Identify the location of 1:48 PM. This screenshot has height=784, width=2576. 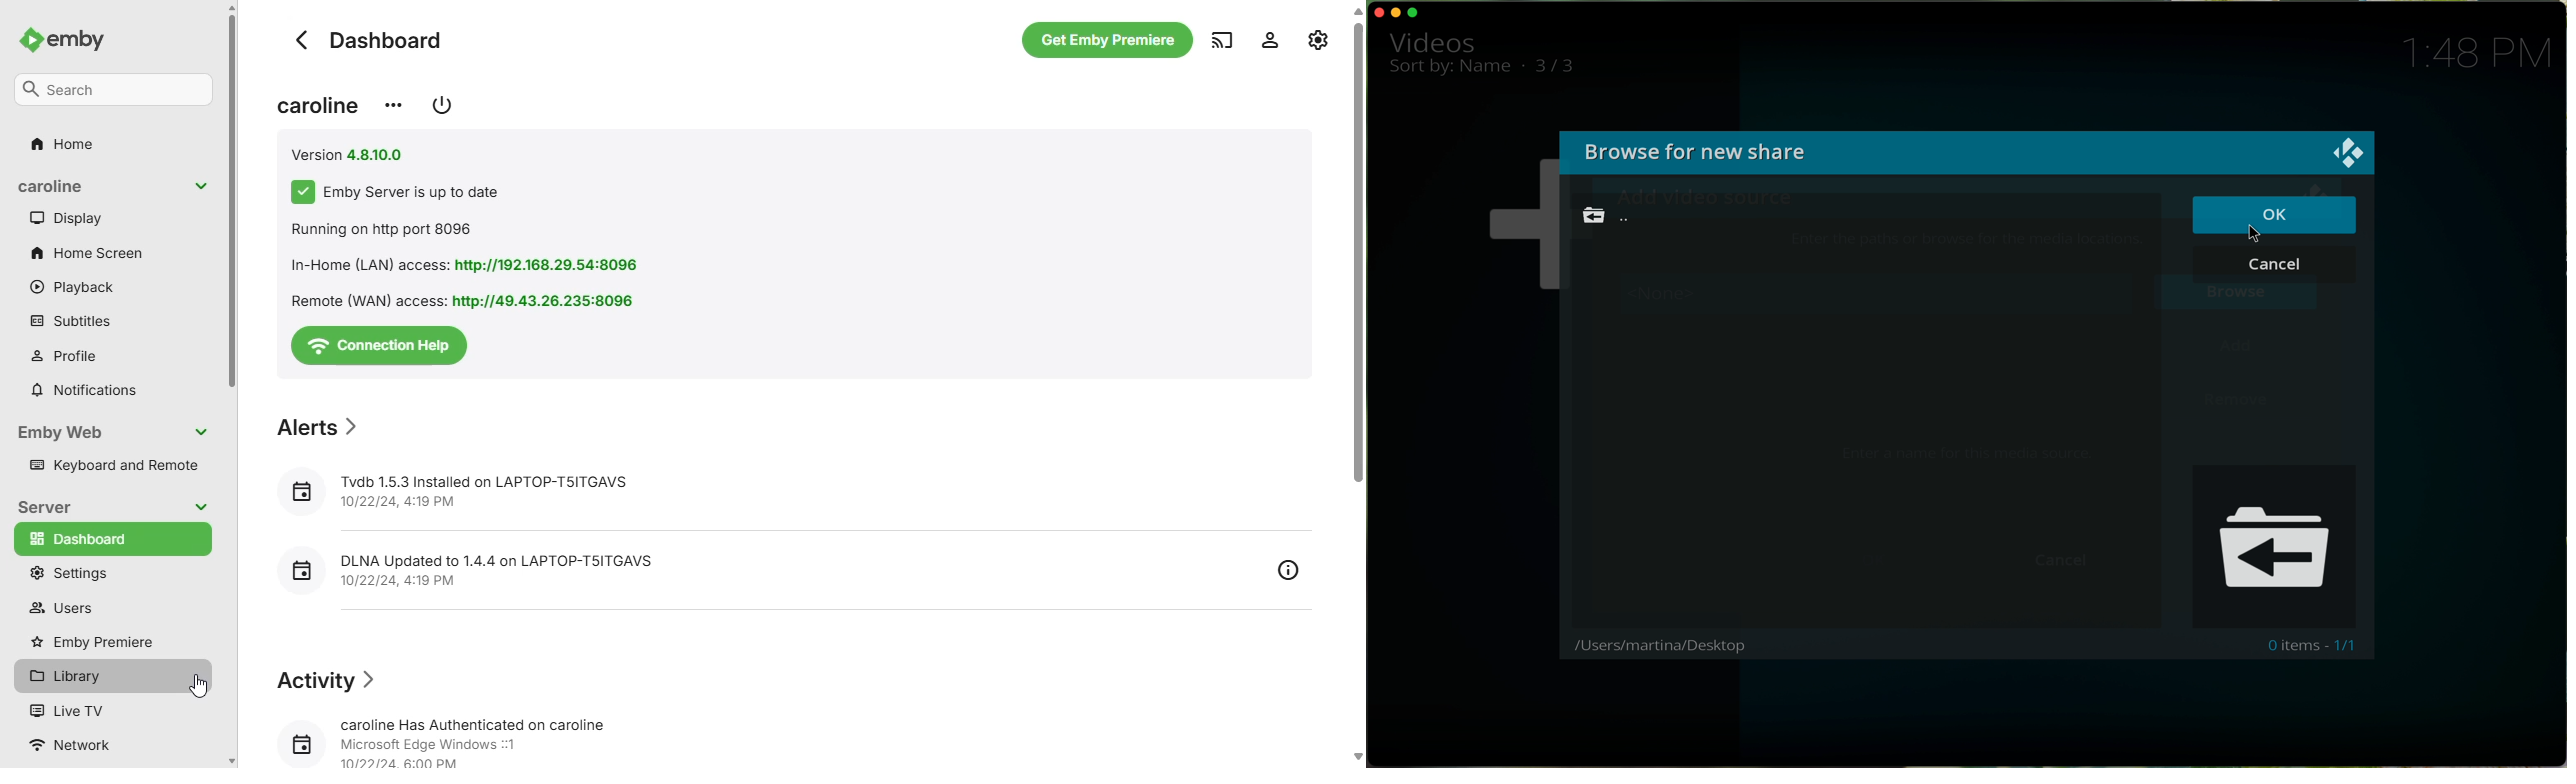
(2484, 52).